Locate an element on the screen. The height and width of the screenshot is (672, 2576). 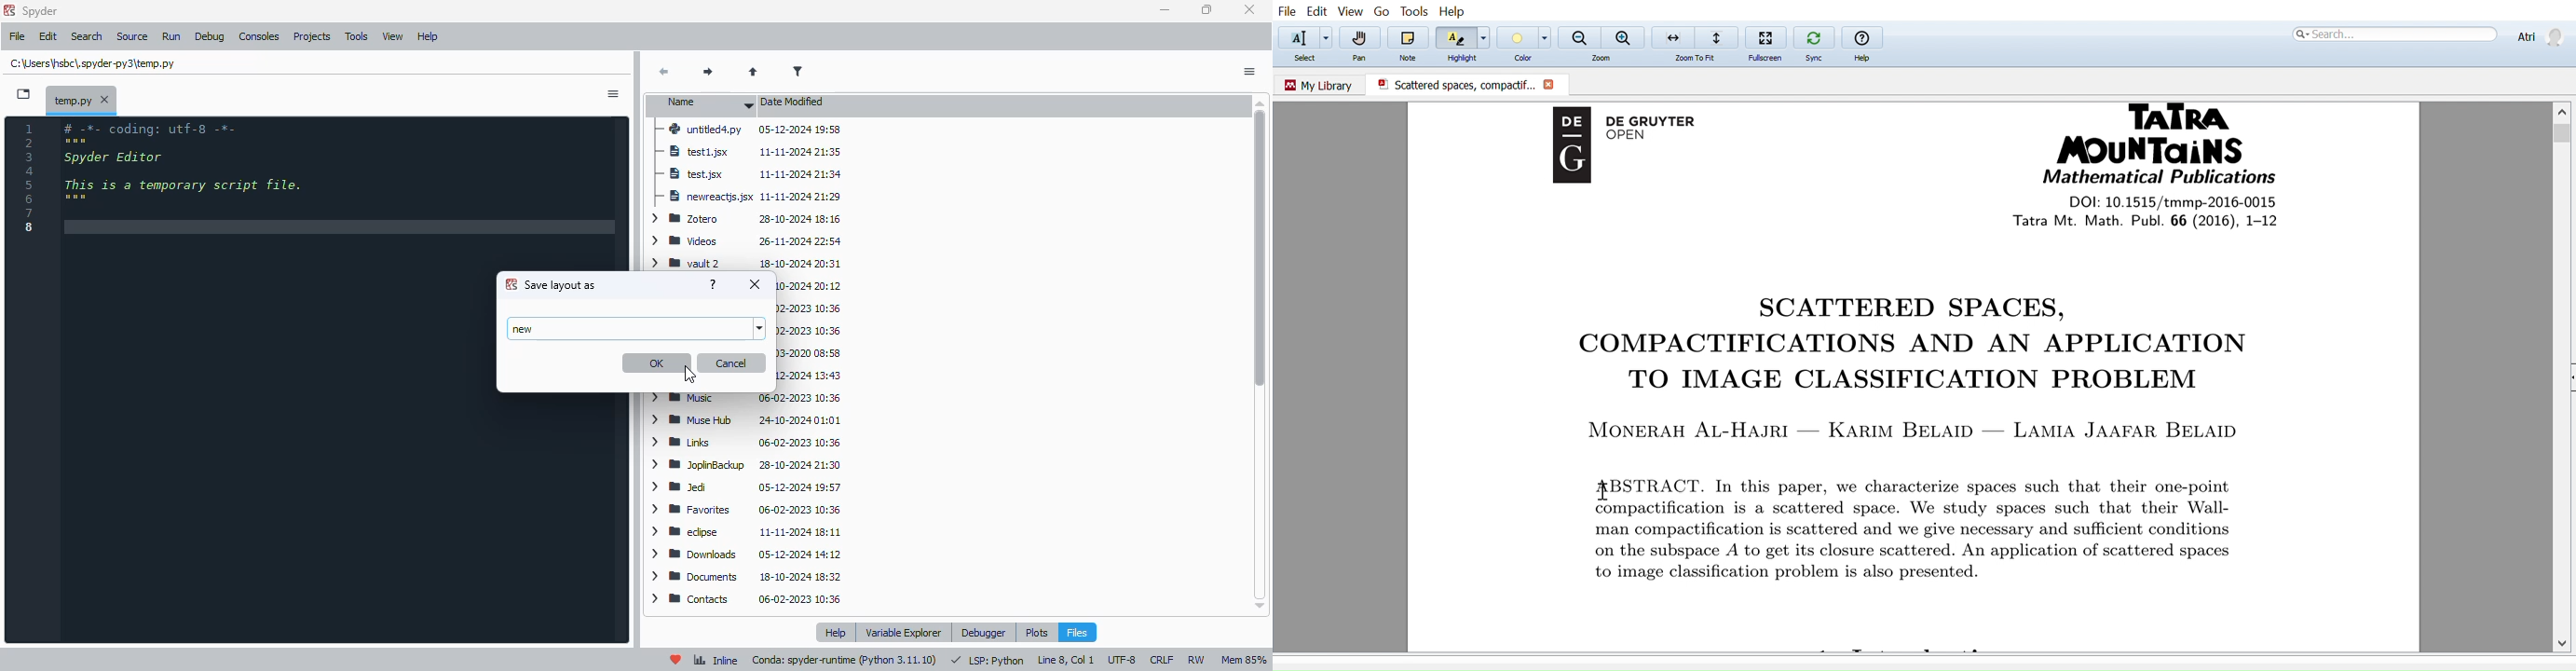
MONERAH AL-HAJRI — KARIM BELAID — LAMIA JAAFAR BELAID is located at coordinates (1918, 429).